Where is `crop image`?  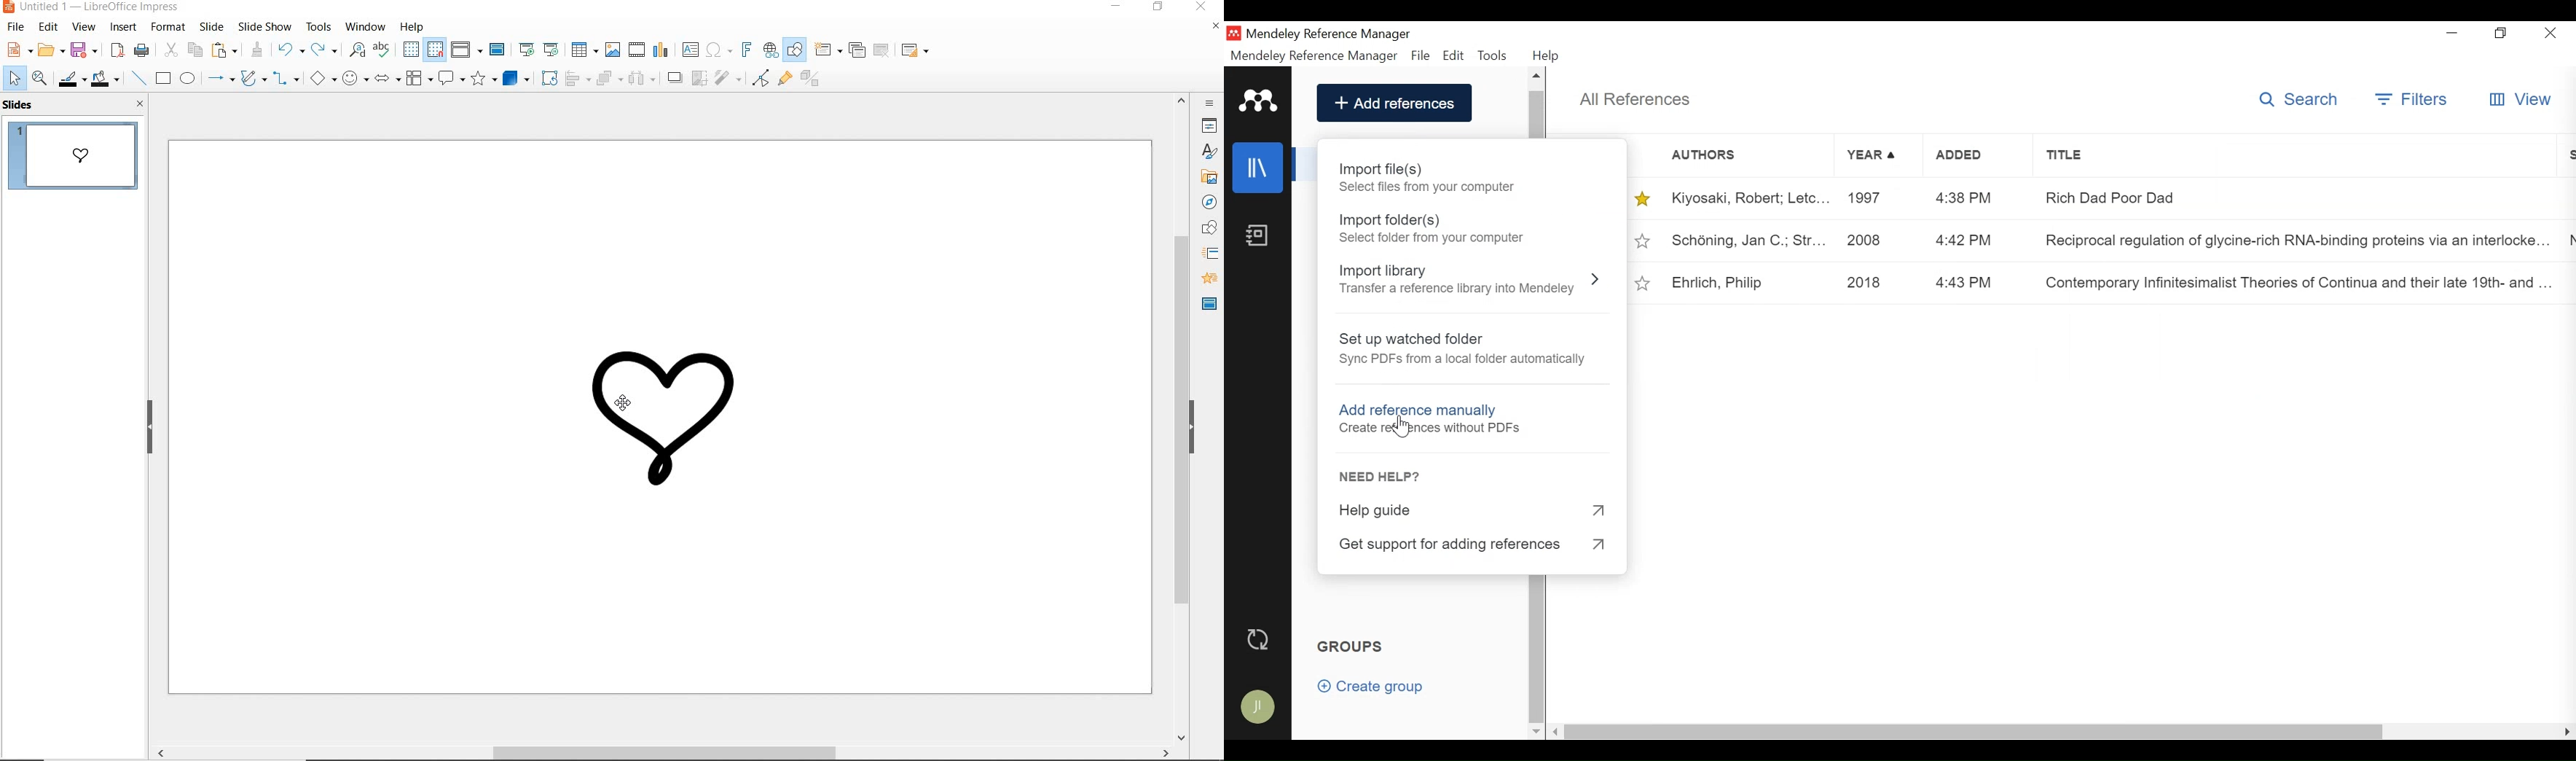
crop image is located at coordinates (698, 78).